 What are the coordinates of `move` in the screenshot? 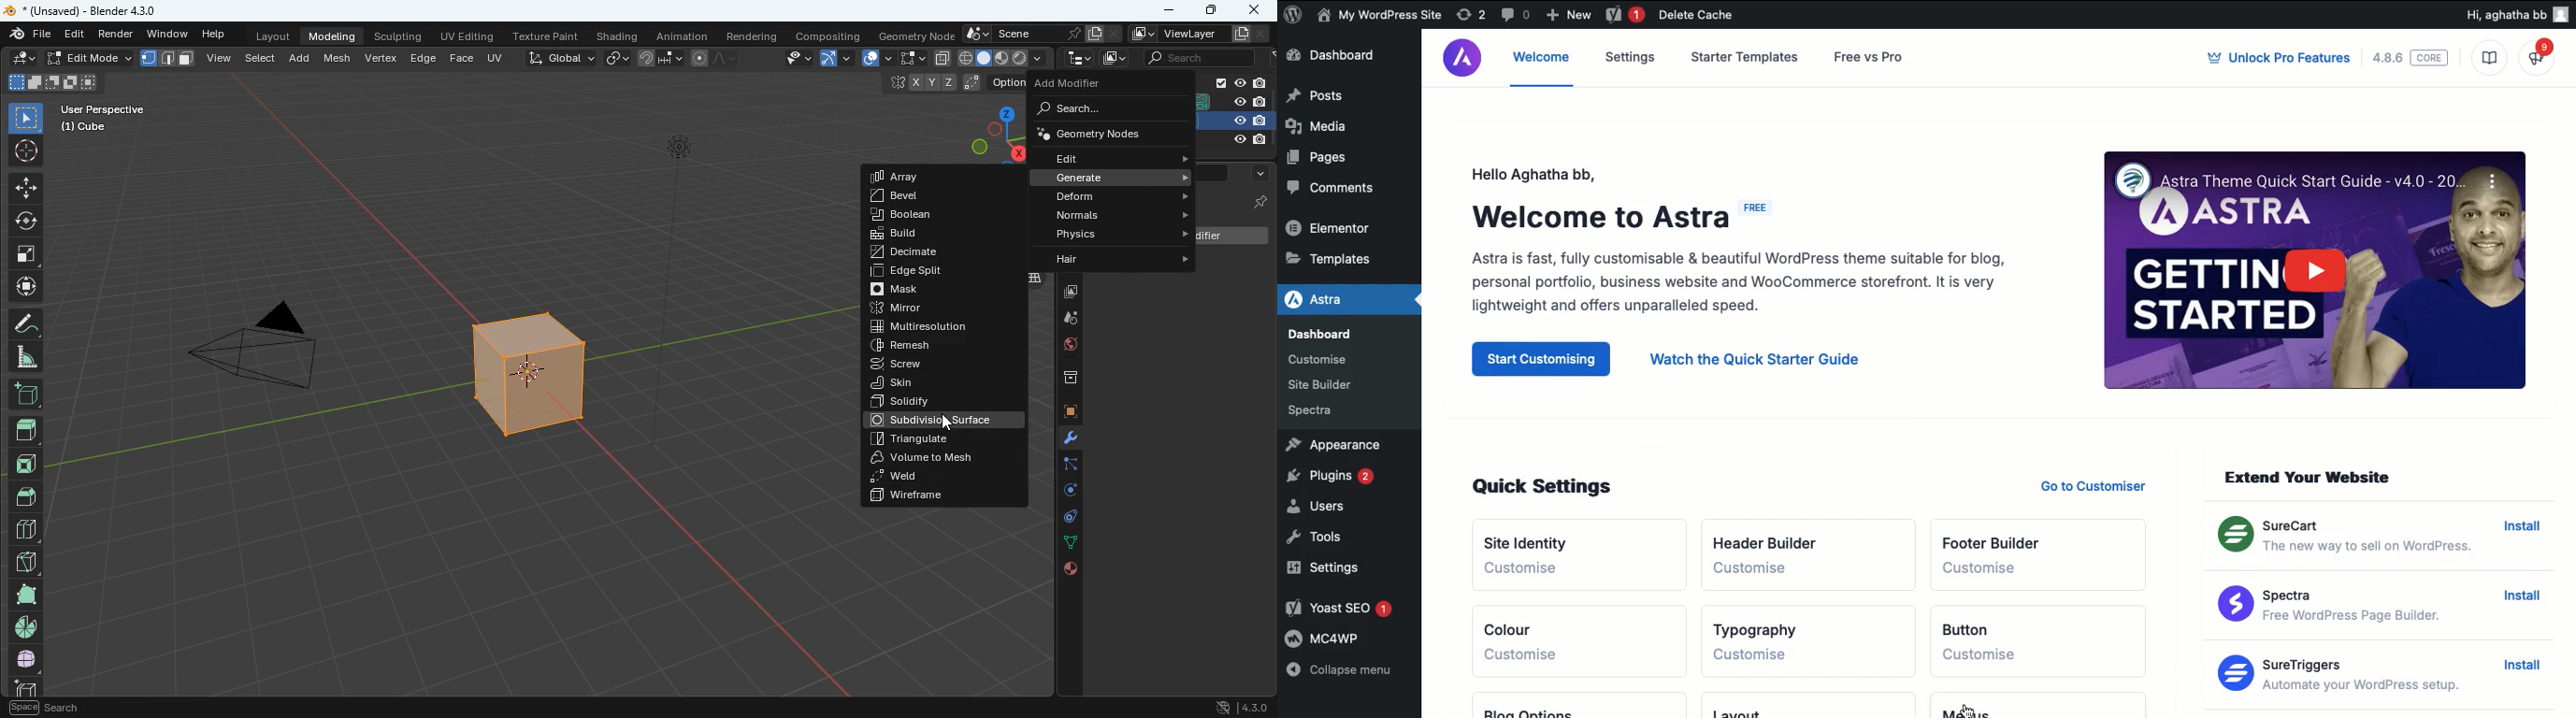 It's located at (26, 188).